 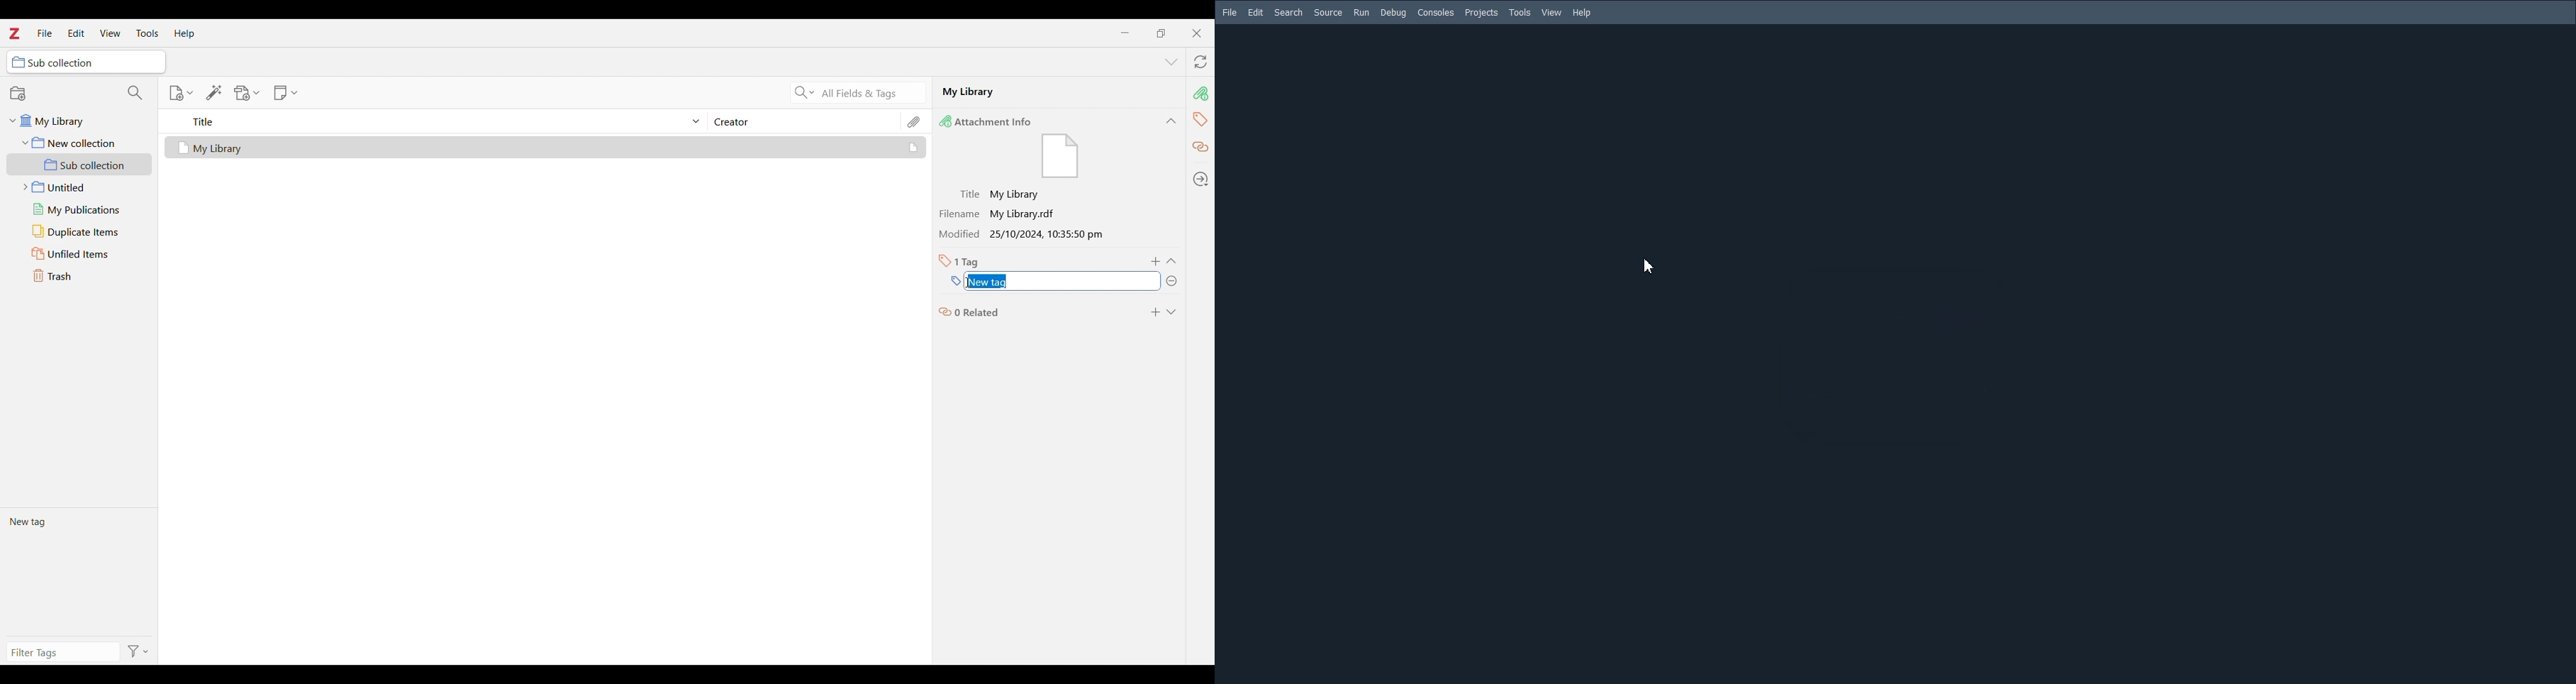 I want to click on My publications folder, so click(x=78, y=209).